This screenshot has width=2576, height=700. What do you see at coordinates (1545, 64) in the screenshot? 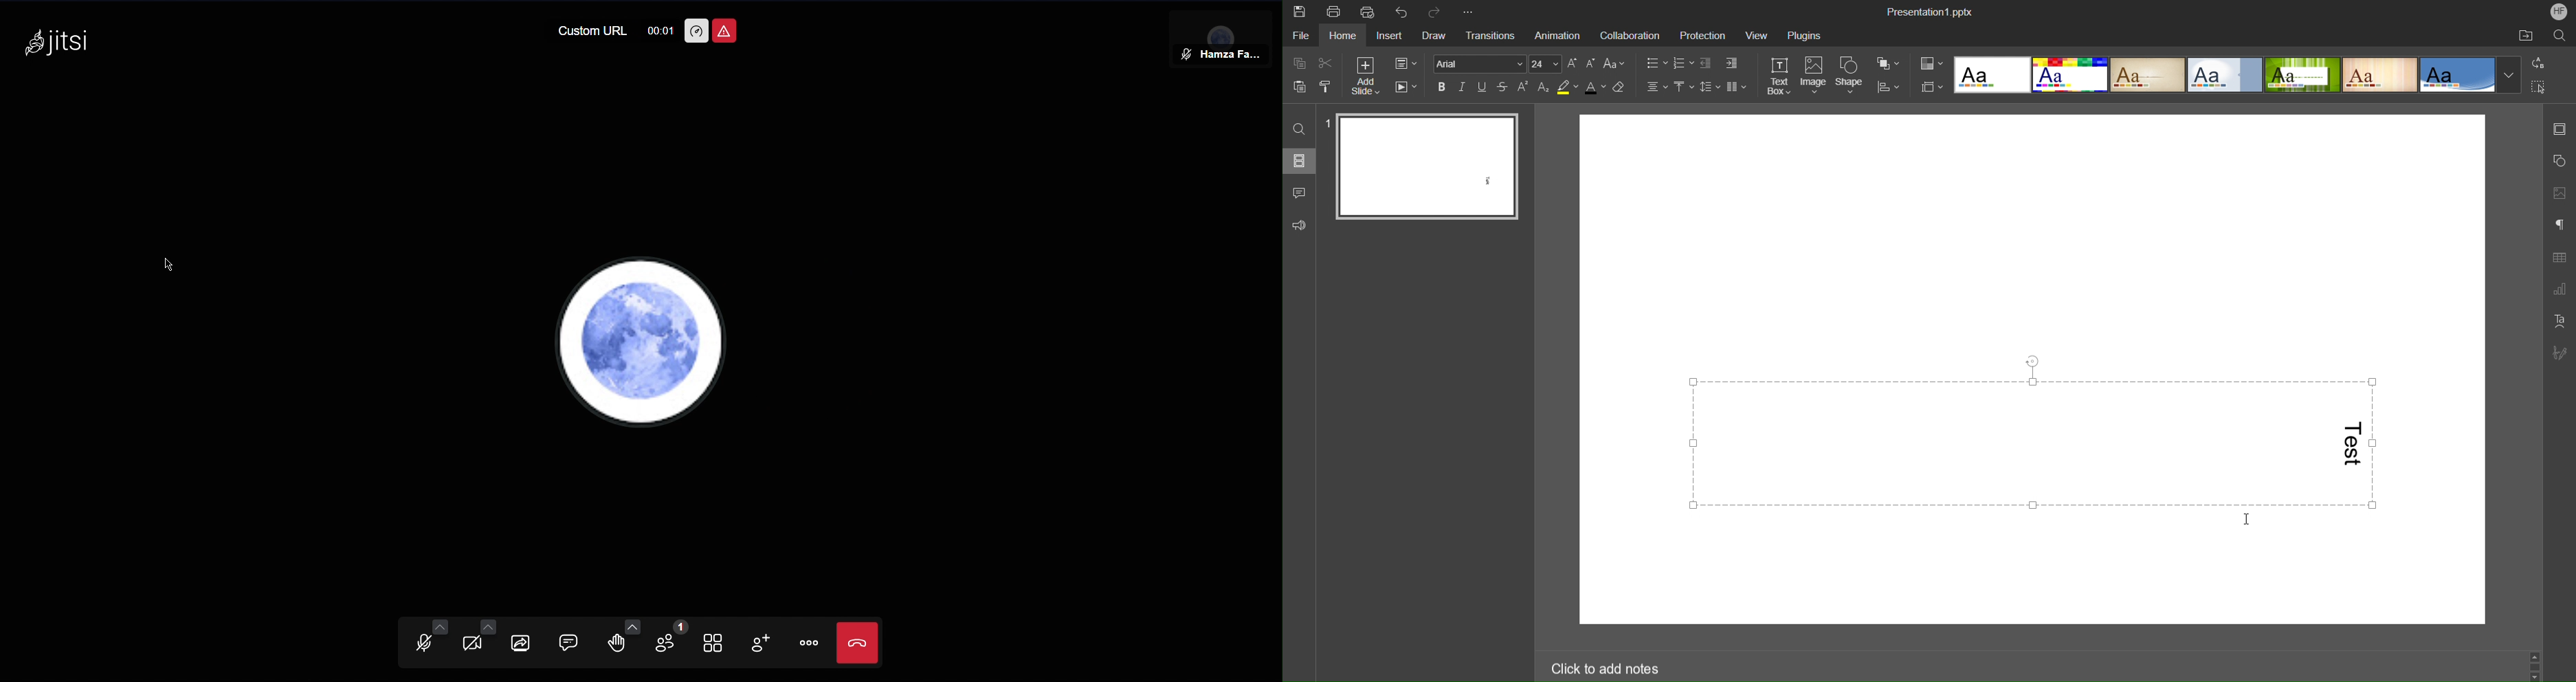
I see `Font Size` at bounding box center [1545, 64].